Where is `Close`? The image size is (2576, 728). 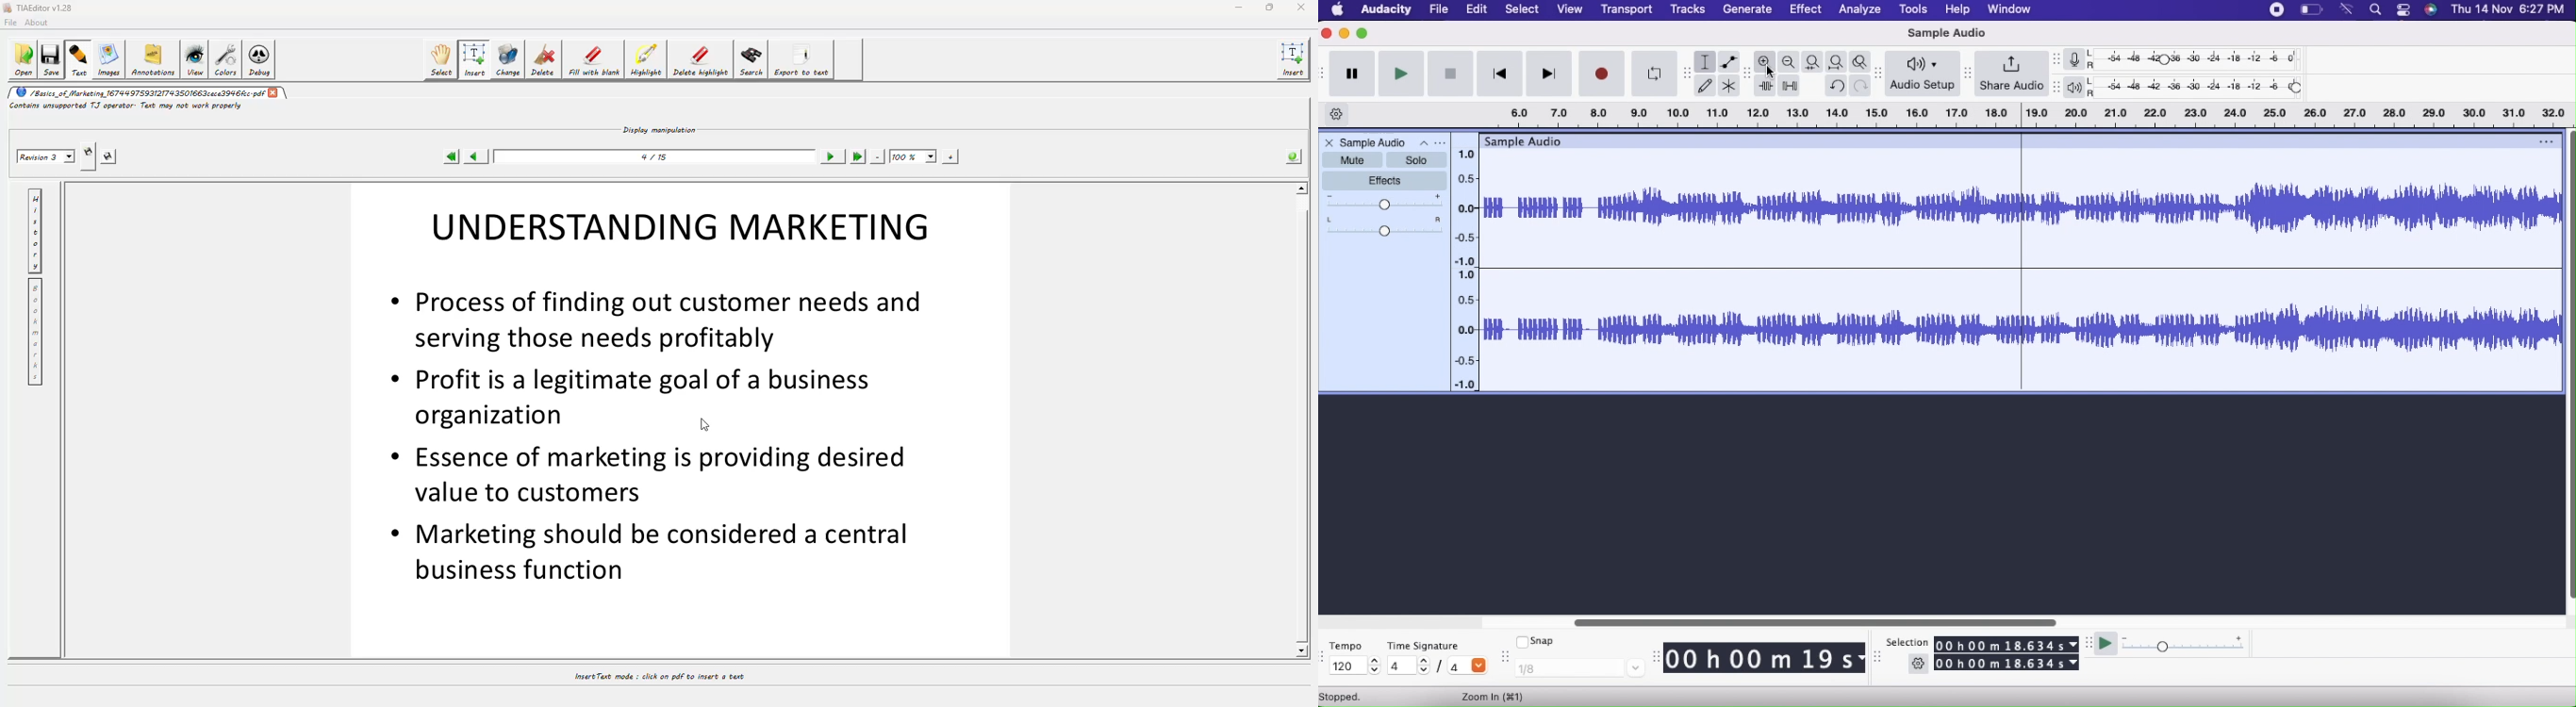
Close is located at coordinates (1327, 35).